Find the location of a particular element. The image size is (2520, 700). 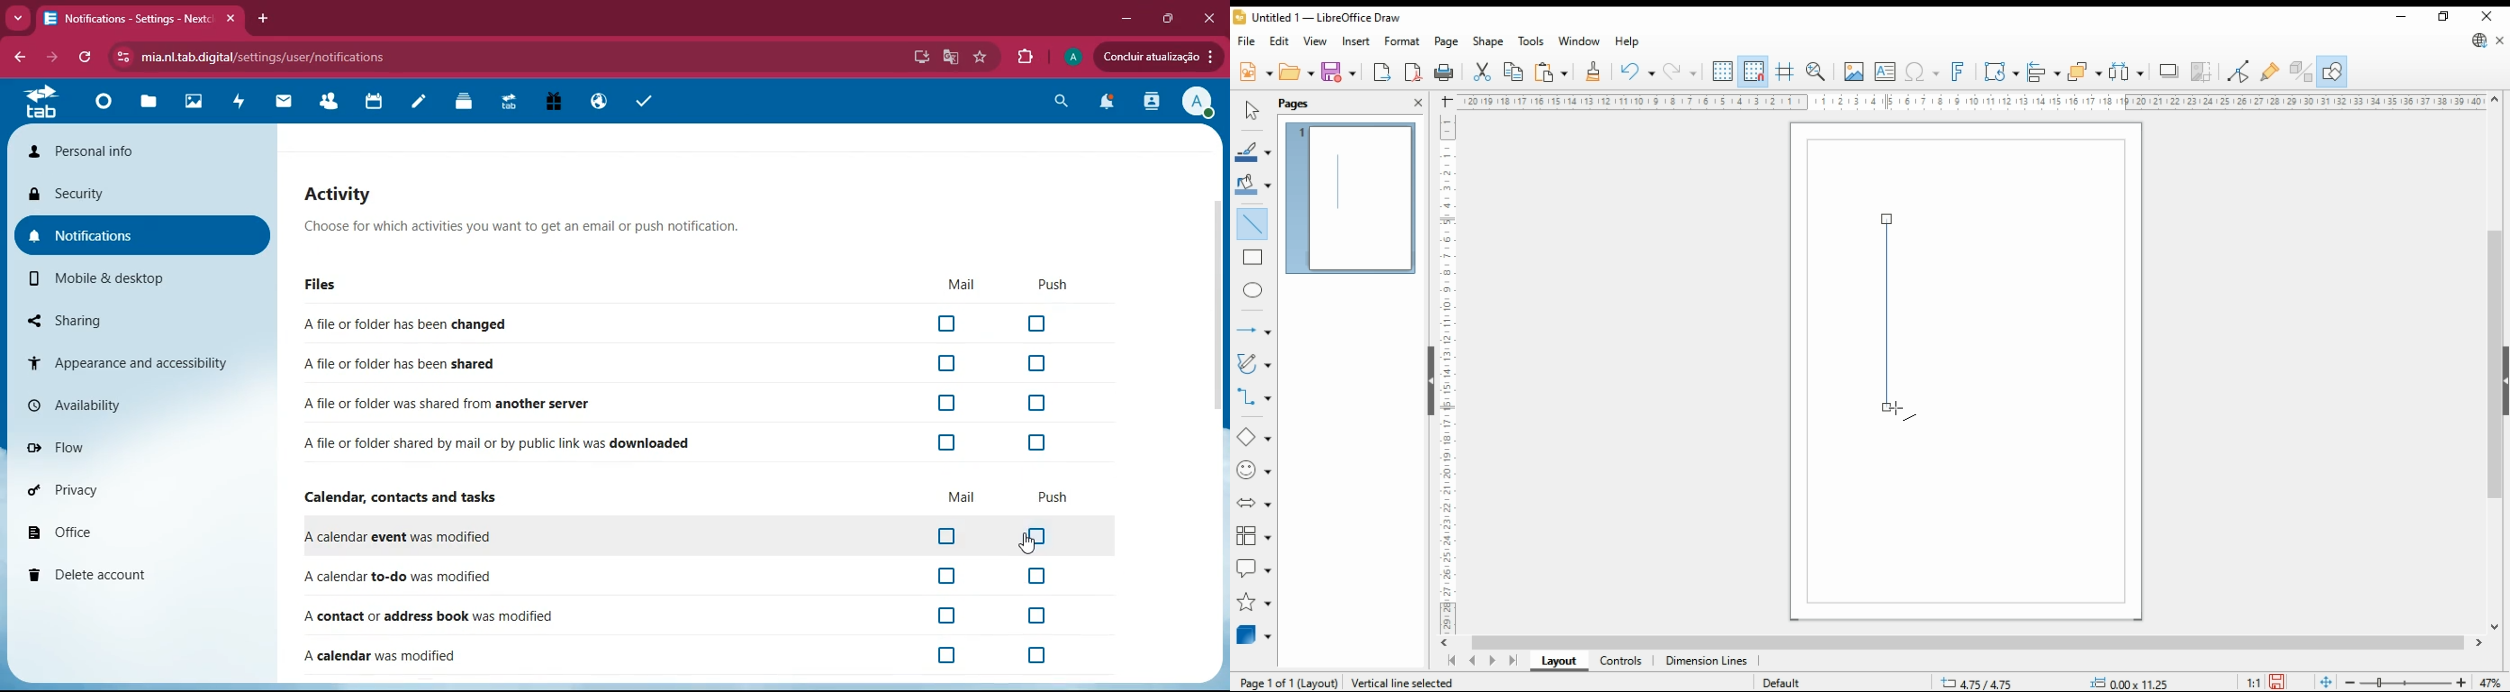

checkbox is located at coordinates (945, 404).